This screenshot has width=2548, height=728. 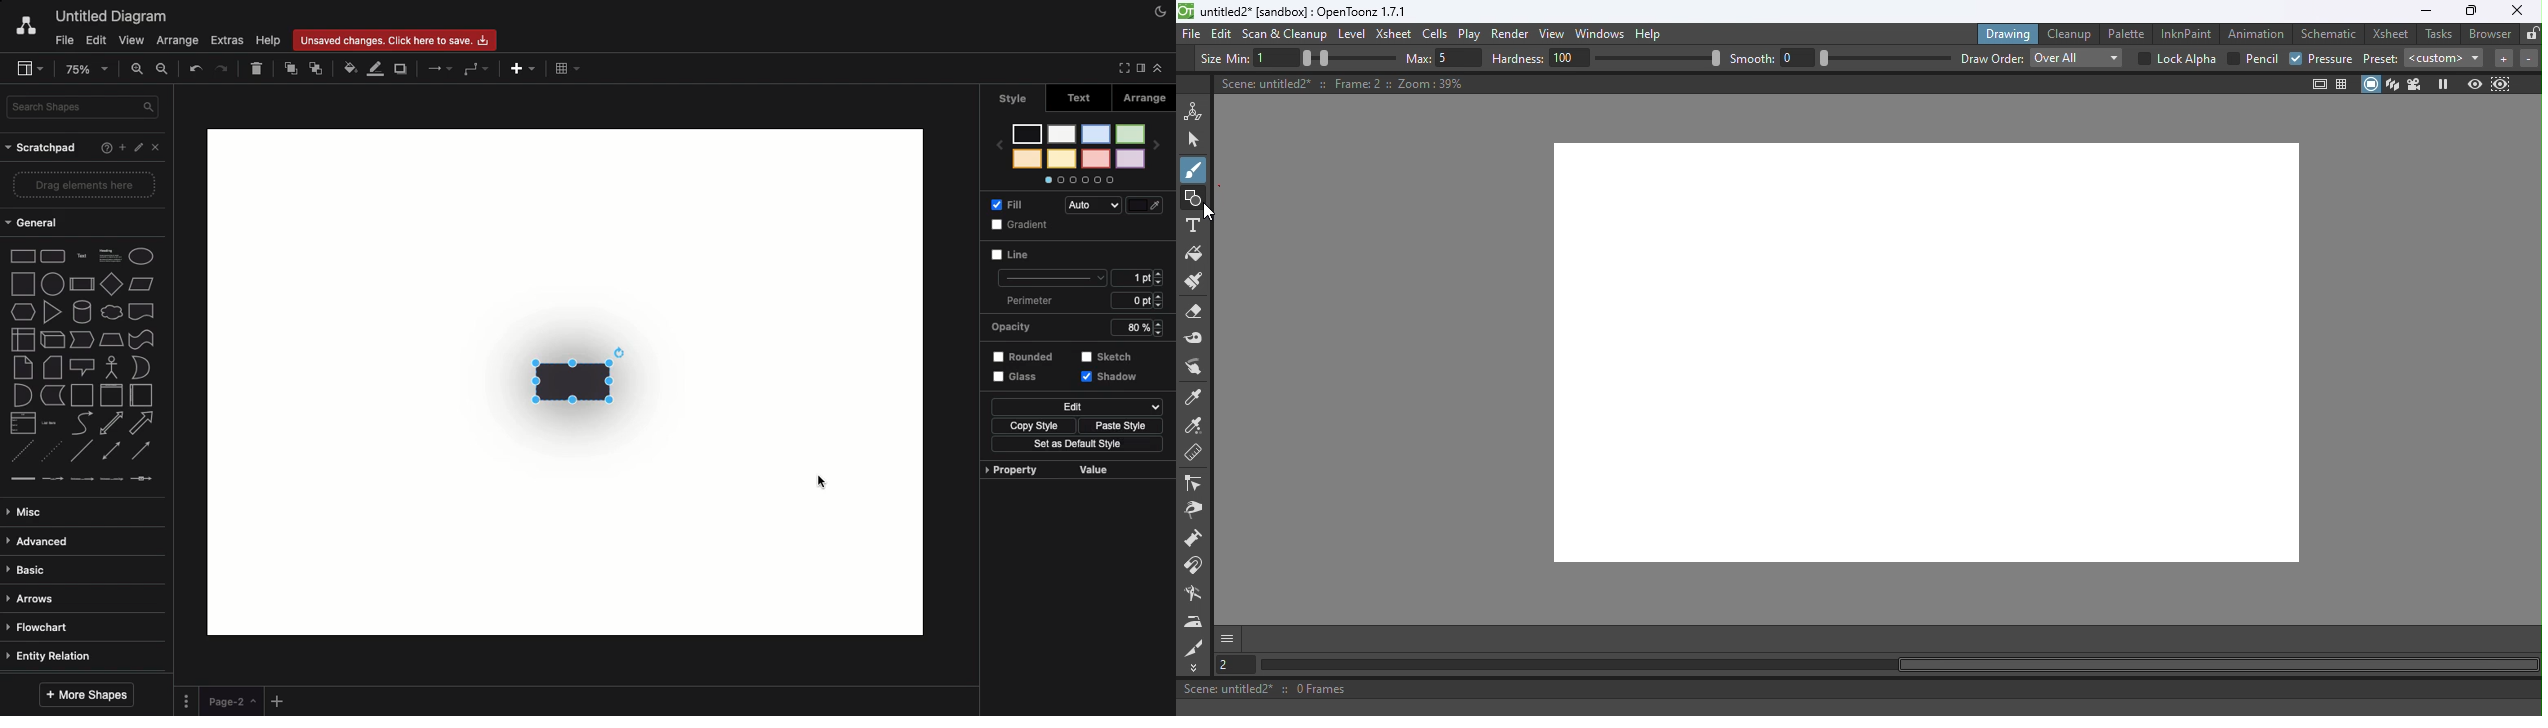 I want to click on slider, so click(x=1350, y=58).